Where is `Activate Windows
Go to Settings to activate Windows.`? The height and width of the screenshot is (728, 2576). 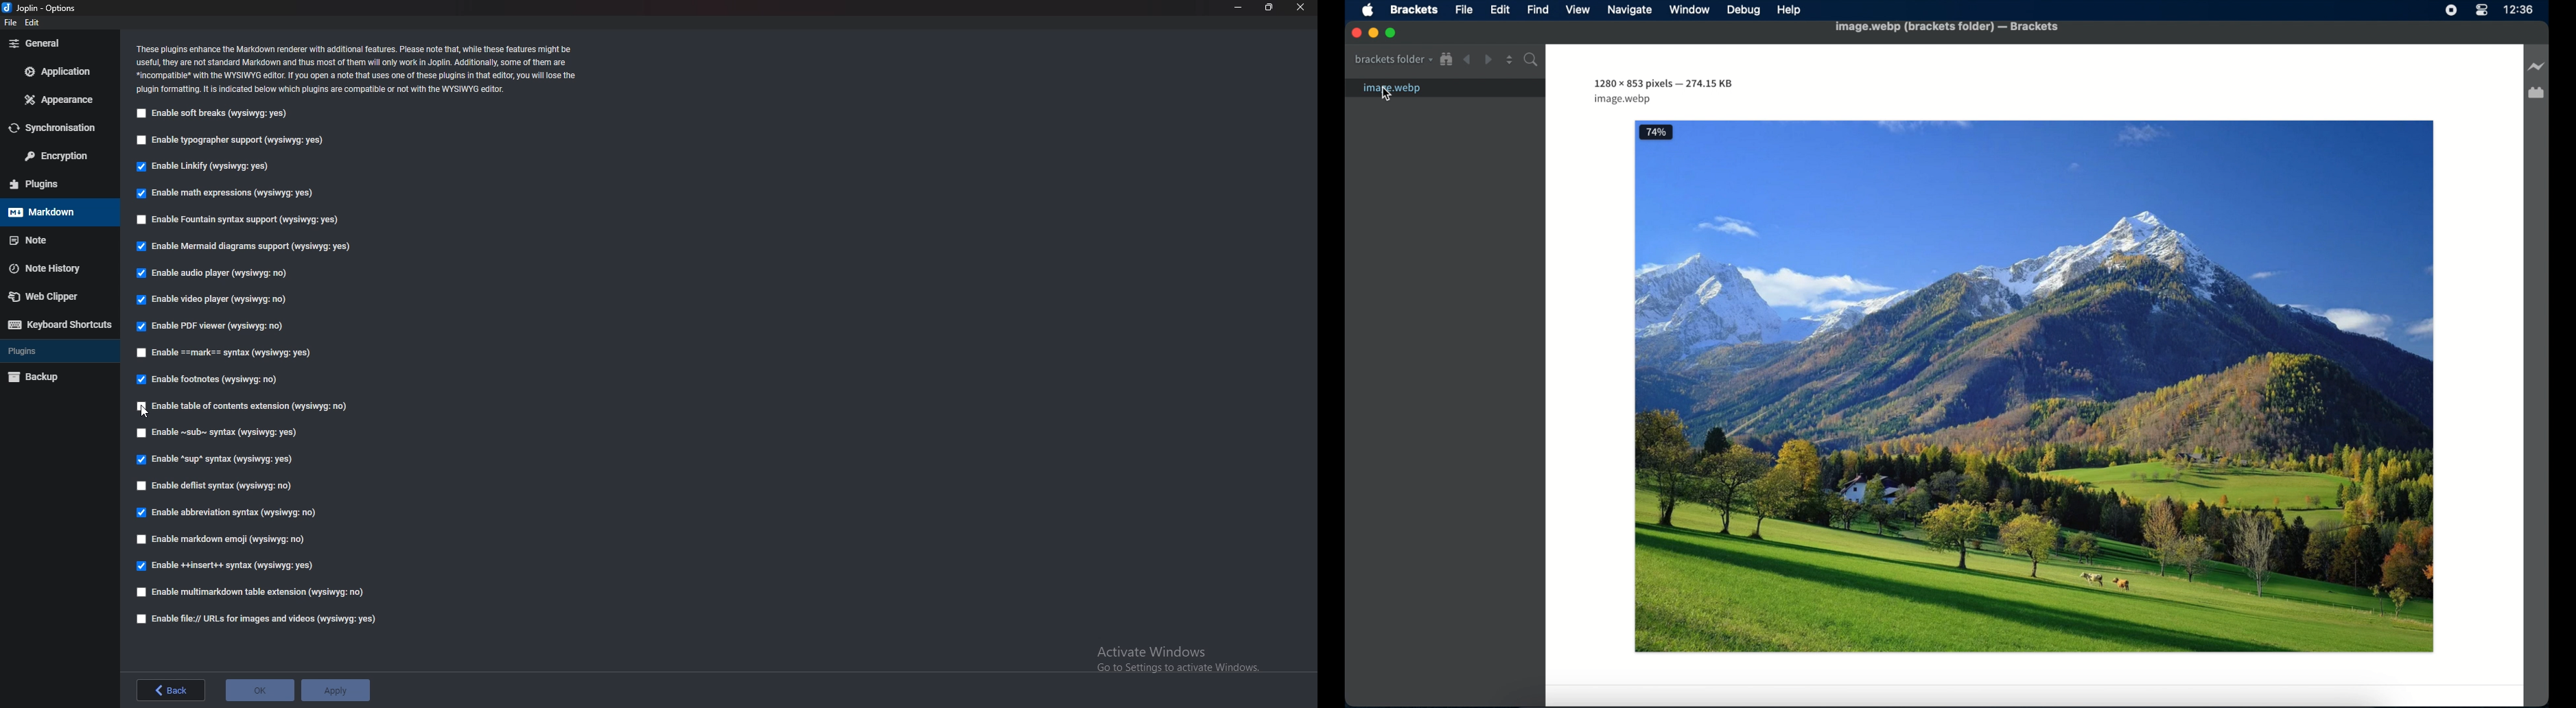 Activate Windows
Go to Settings to activate Windows. is located at coordinates (1172, 654).